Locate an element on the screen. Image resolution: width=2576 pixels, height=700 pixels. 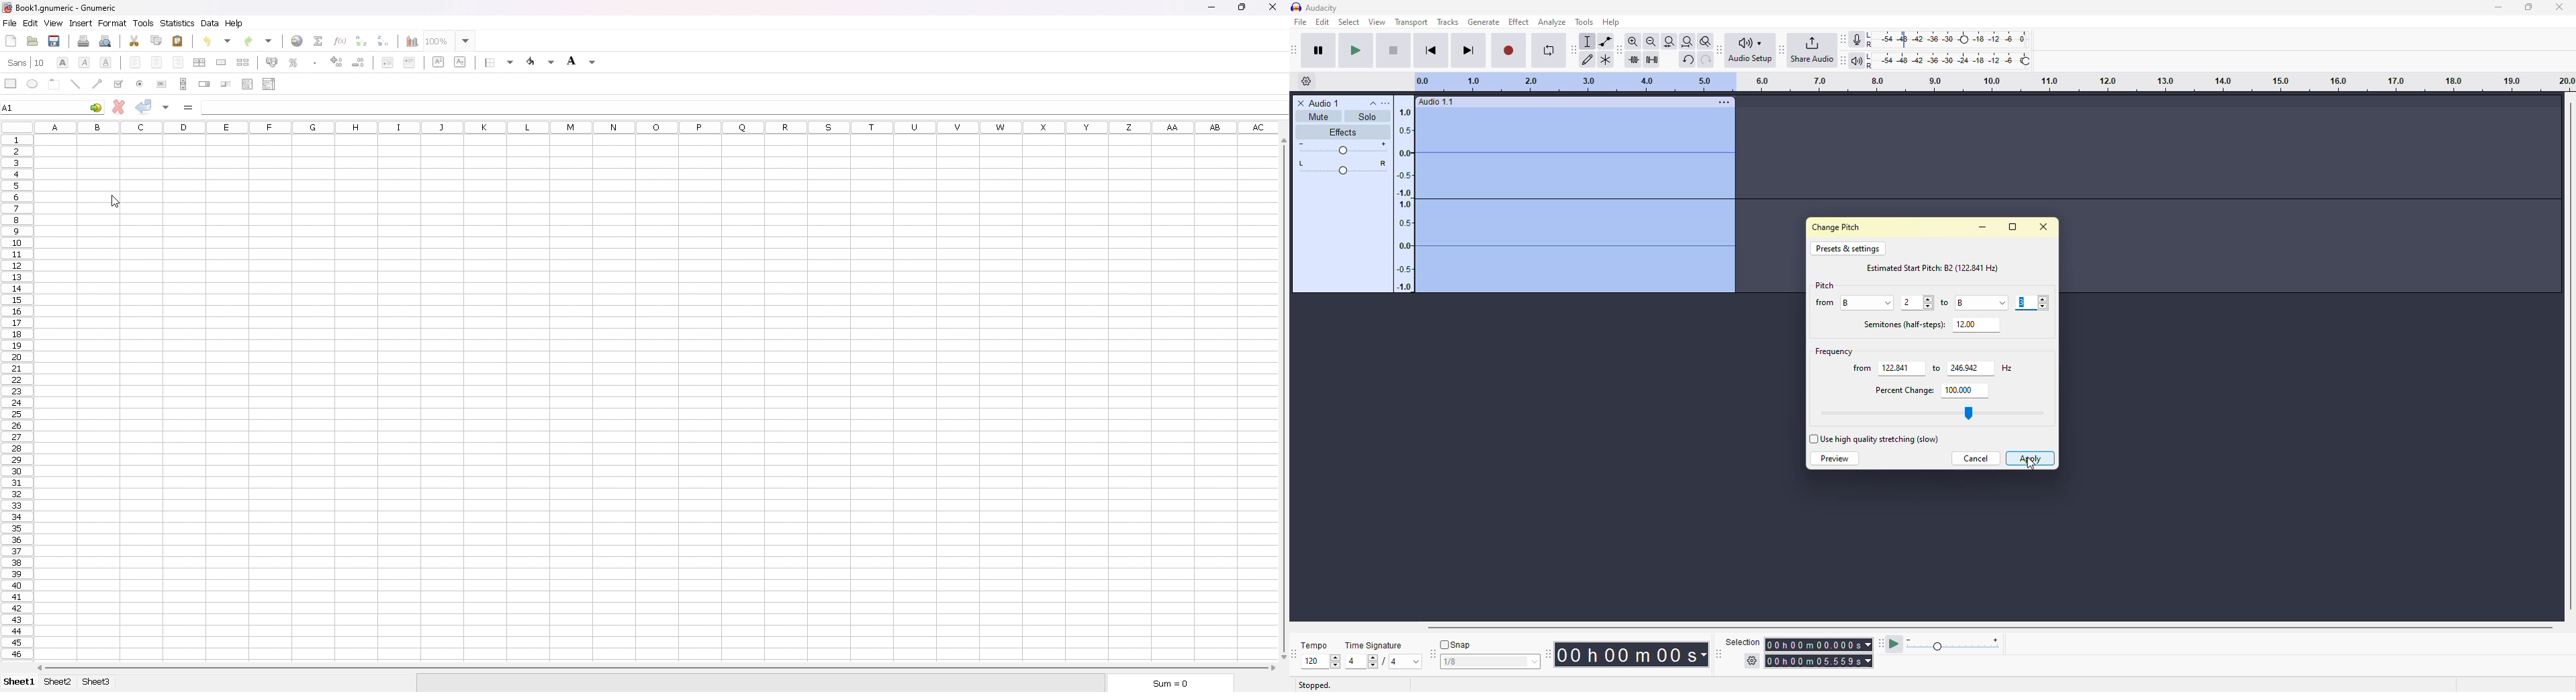
right align is located at coordinates (178, 62).